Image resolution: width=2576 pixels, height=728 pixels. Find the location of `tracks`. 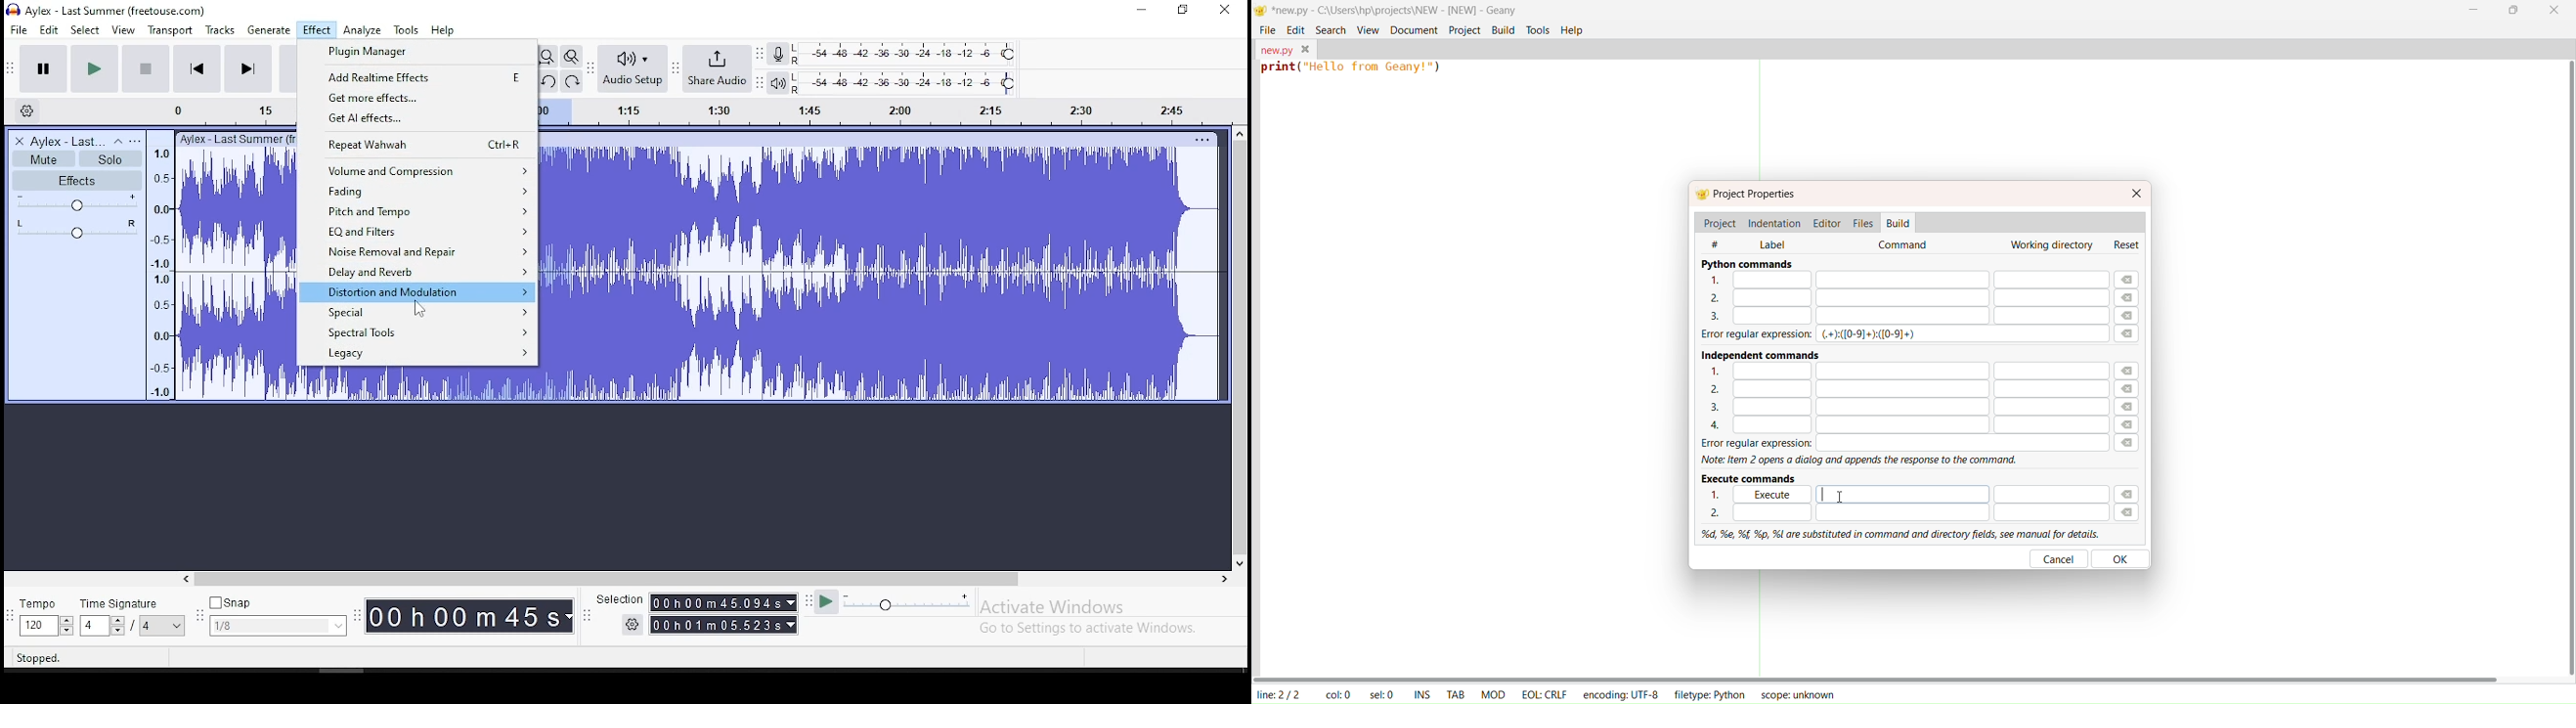

tracks is located at coordinates (220, 30).